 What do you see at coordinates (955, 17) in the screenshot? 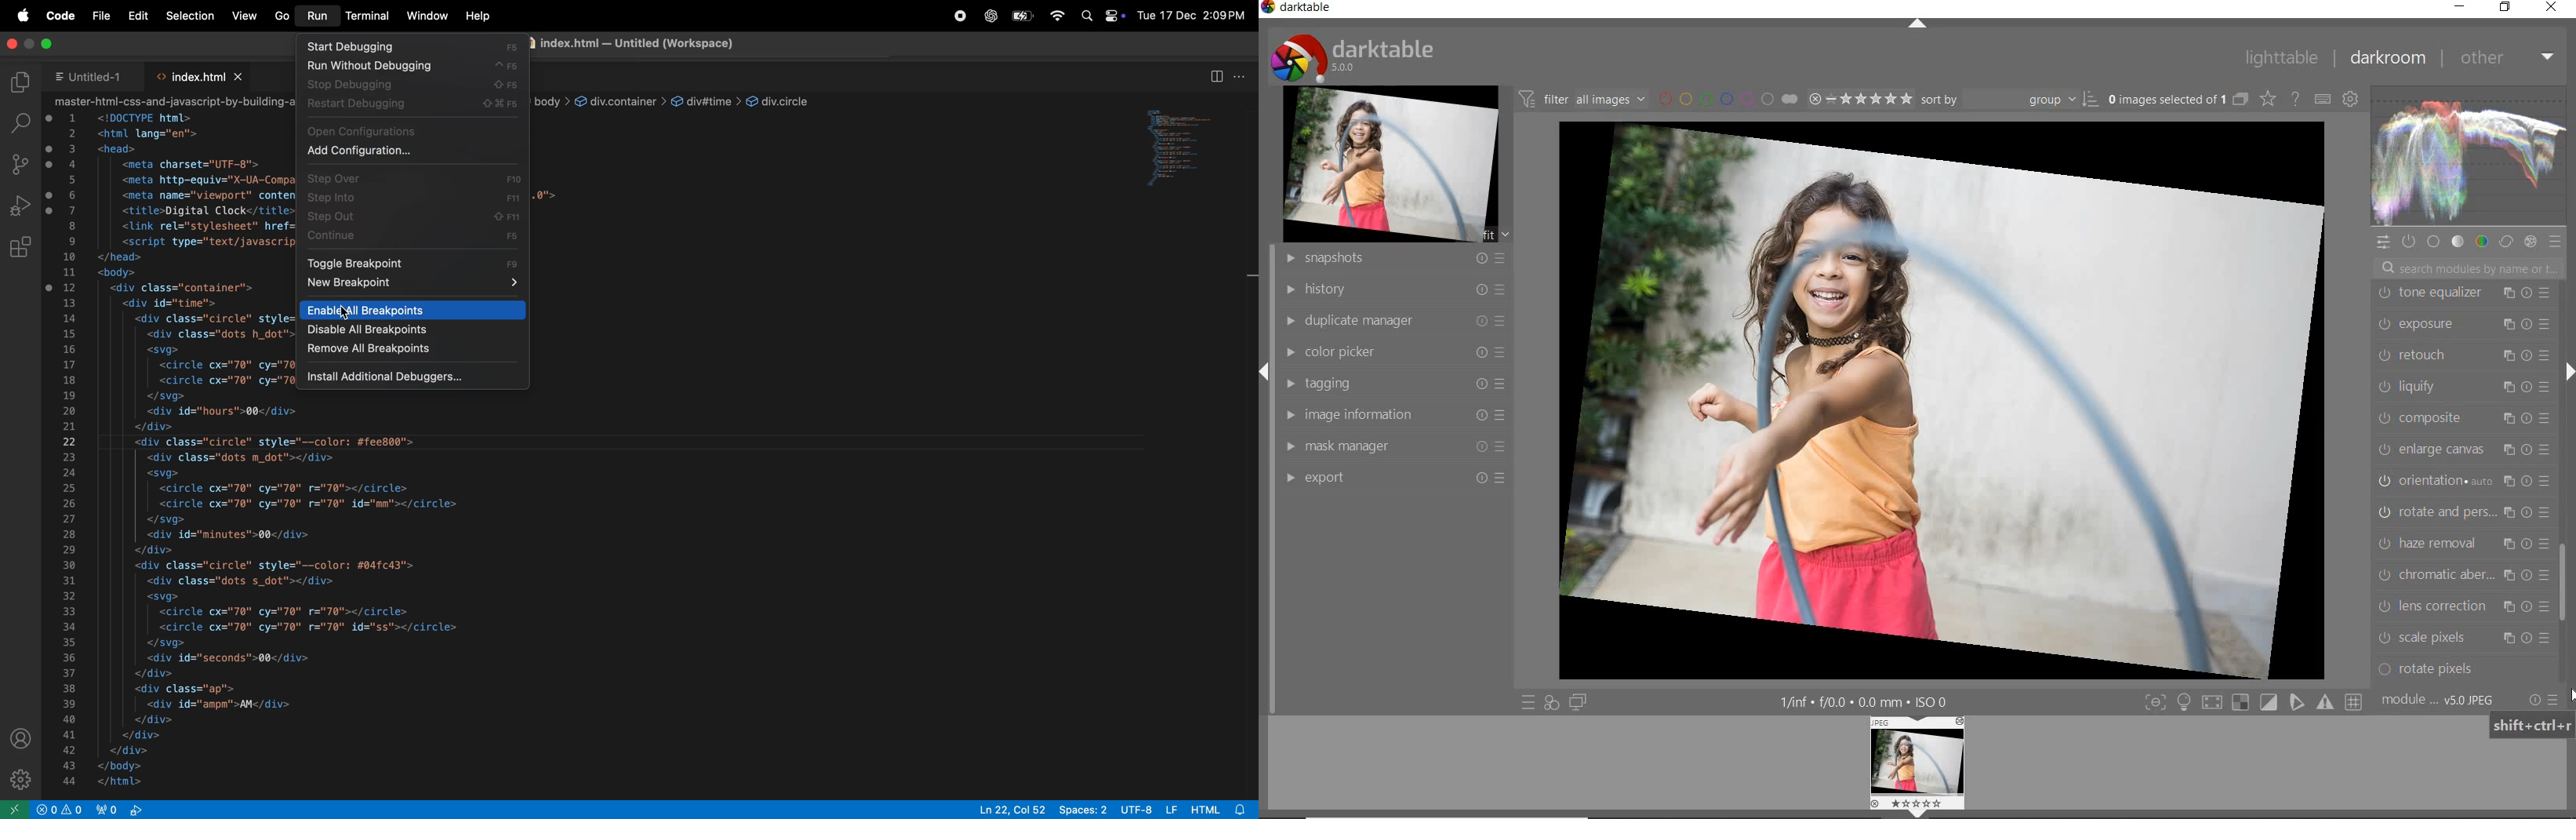
I see `record` at bounding box center [955, 17].